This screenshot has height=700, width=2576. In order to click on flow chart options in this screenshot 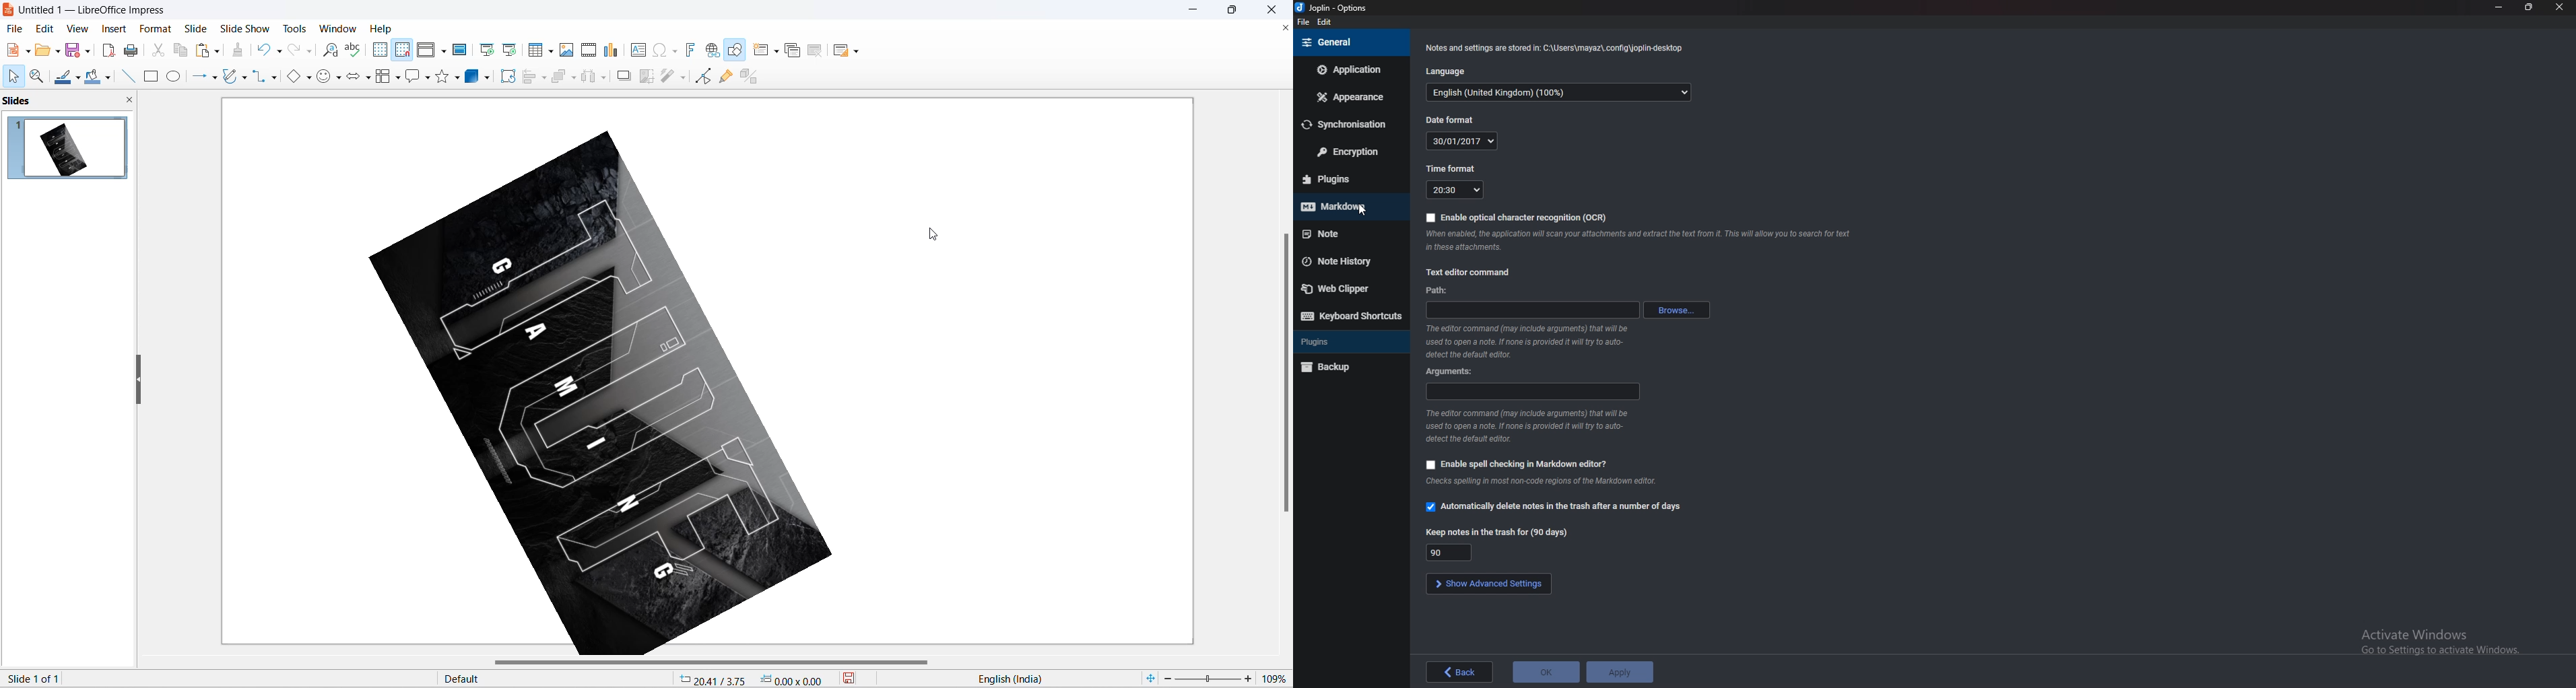, I will do `click(398, 79)`.